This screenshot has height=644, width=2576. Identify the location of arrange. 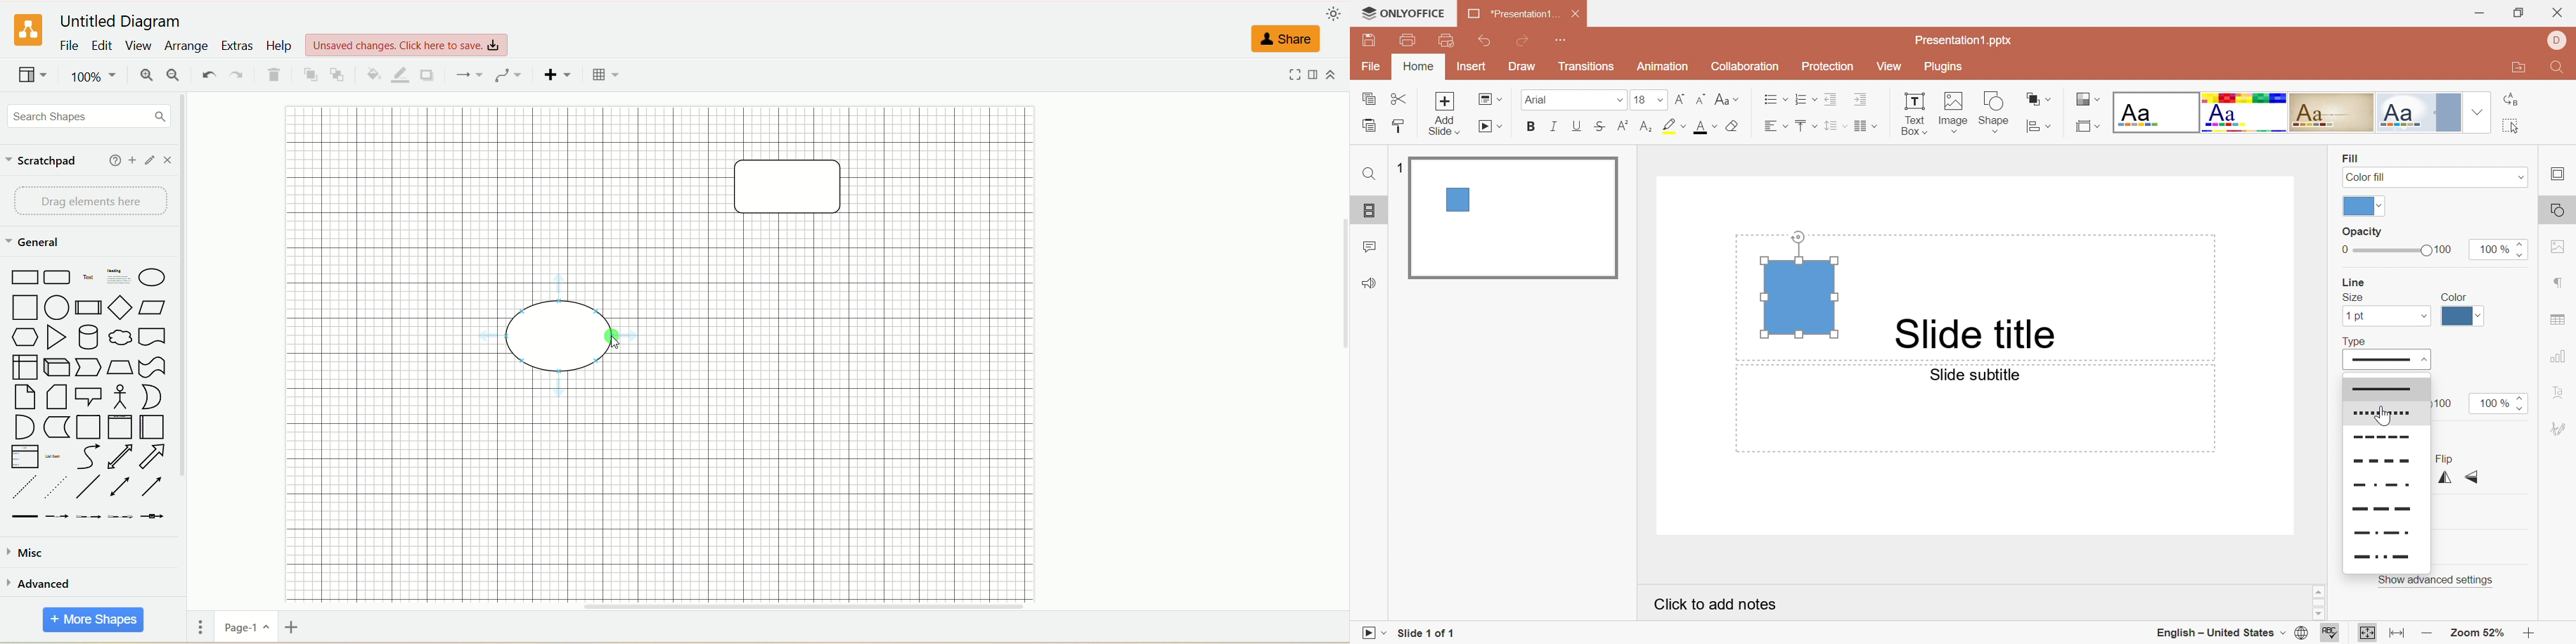
(188, 45).